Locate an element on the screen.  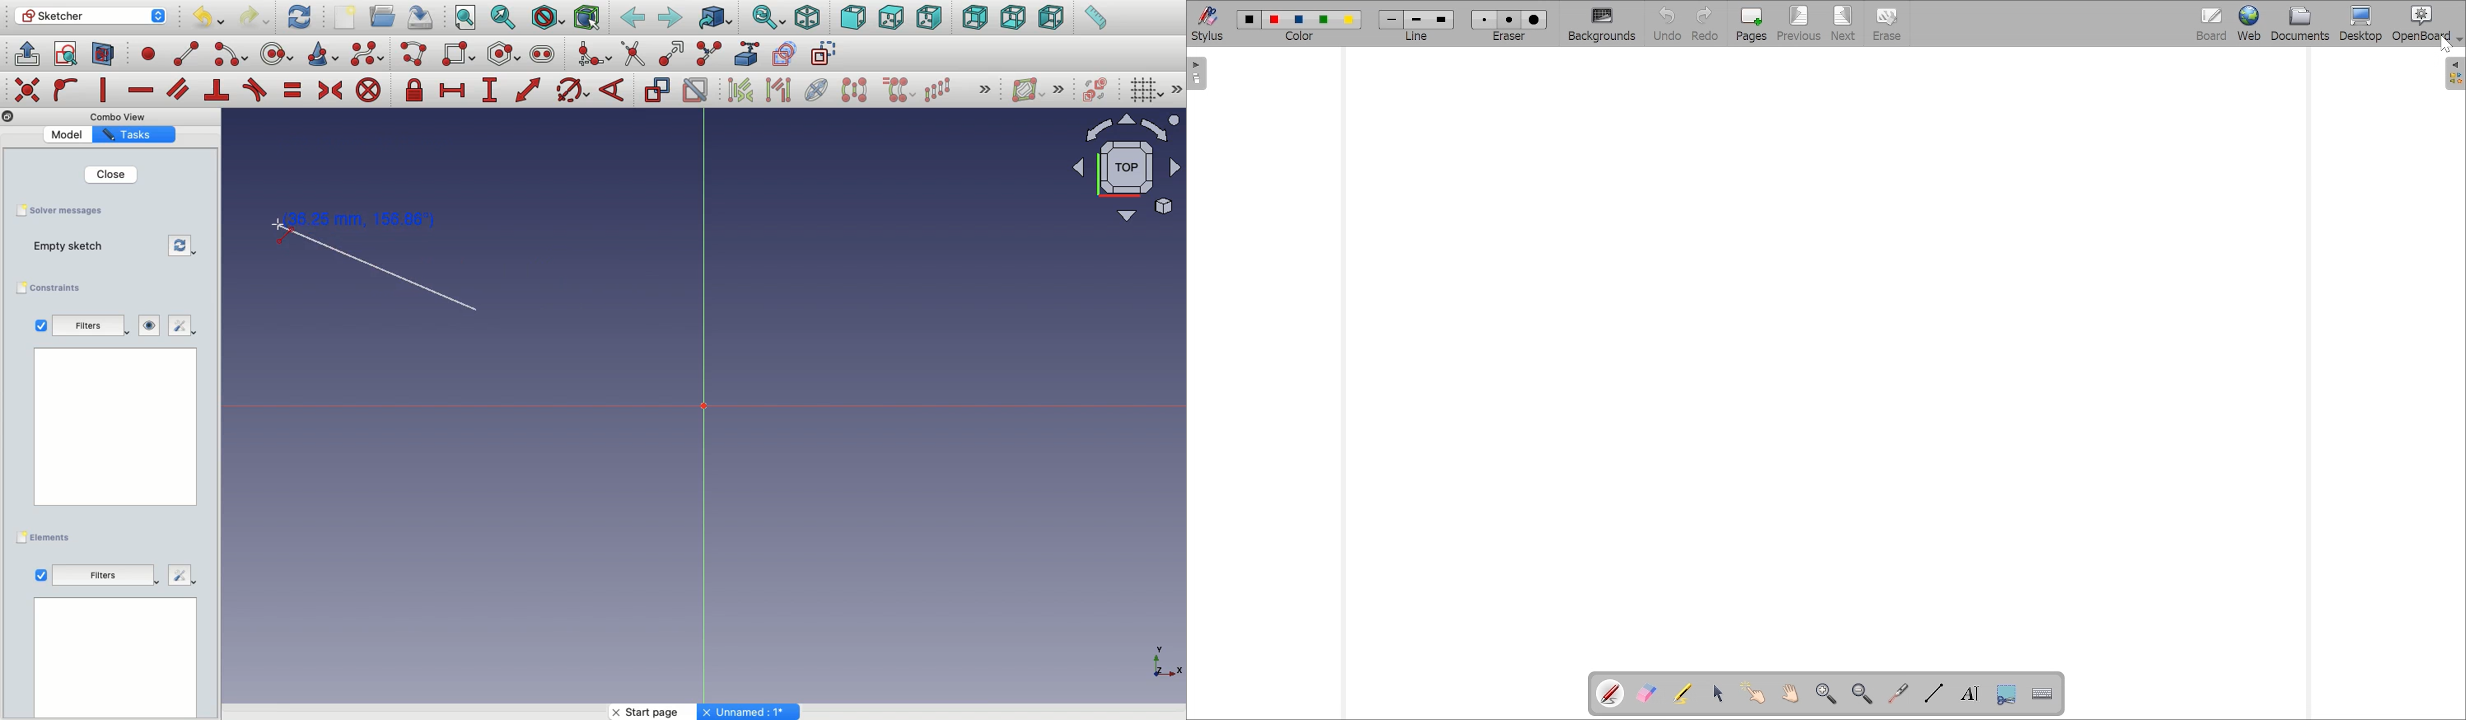
Constrain Circle is located at coordinates (573, 90).